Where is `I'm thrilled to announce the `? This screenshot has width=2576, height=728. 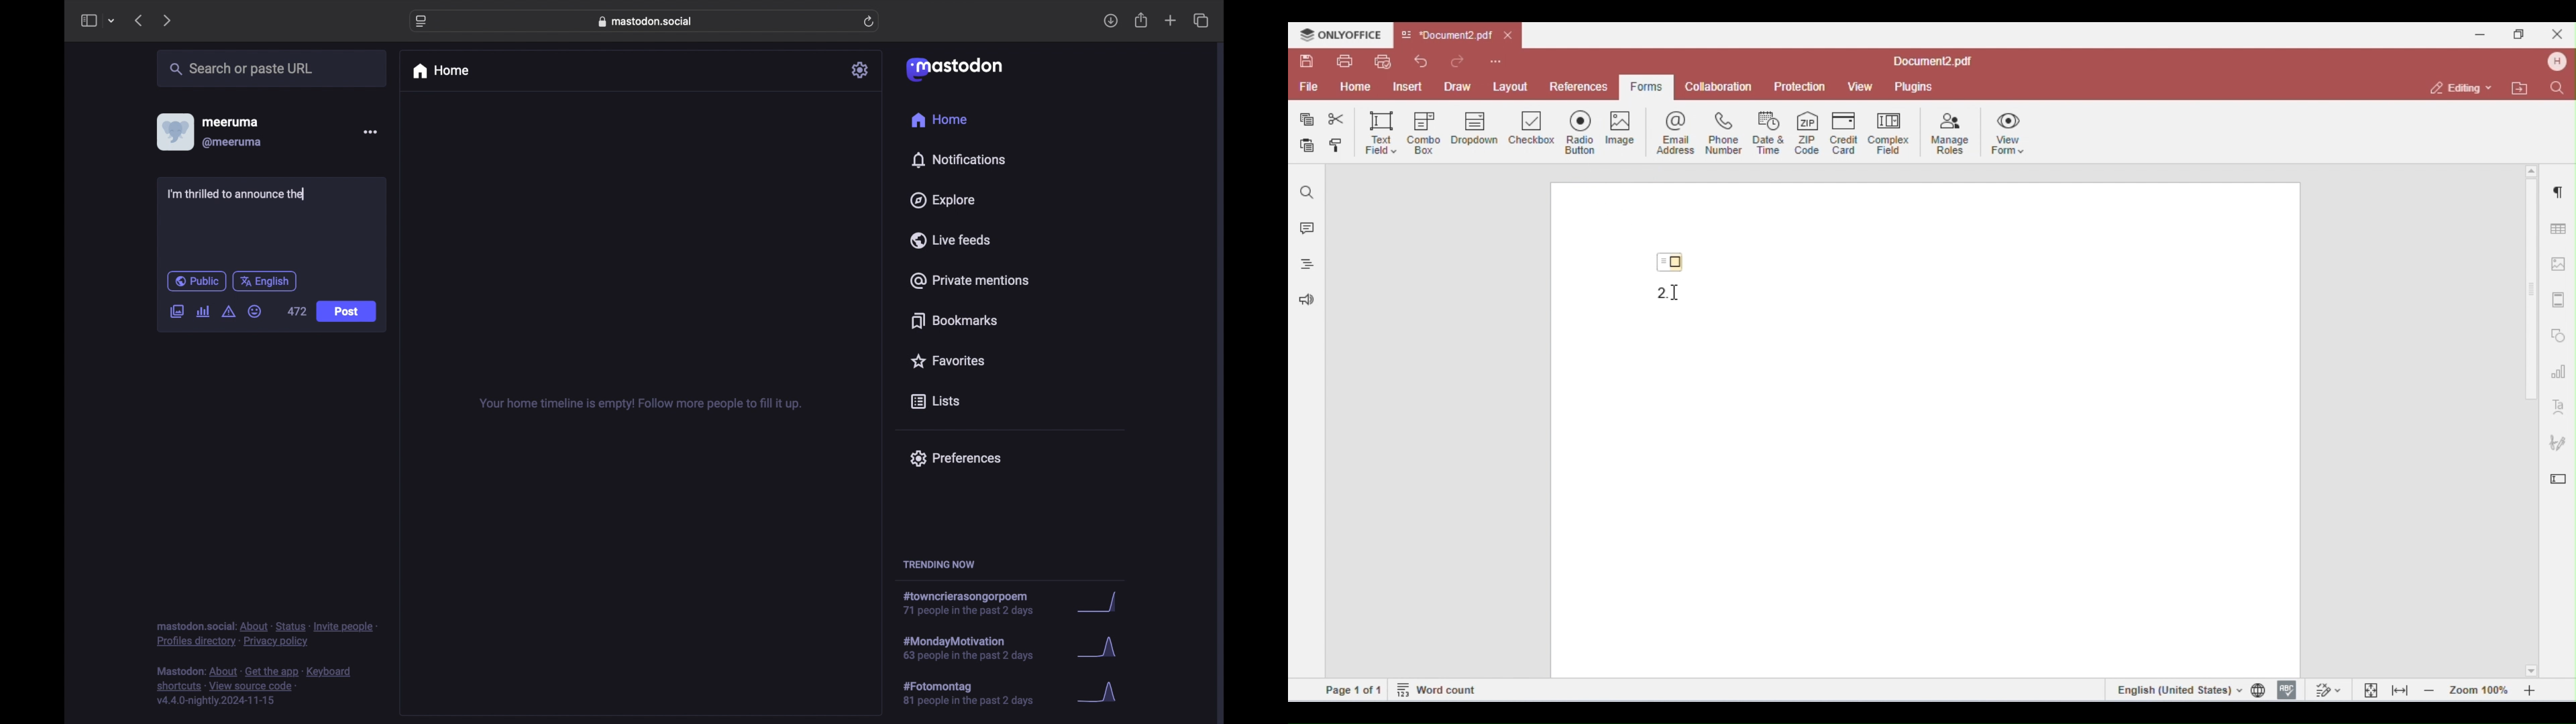 I'm thrilled to announce the  is located at coordinates (240, 196).